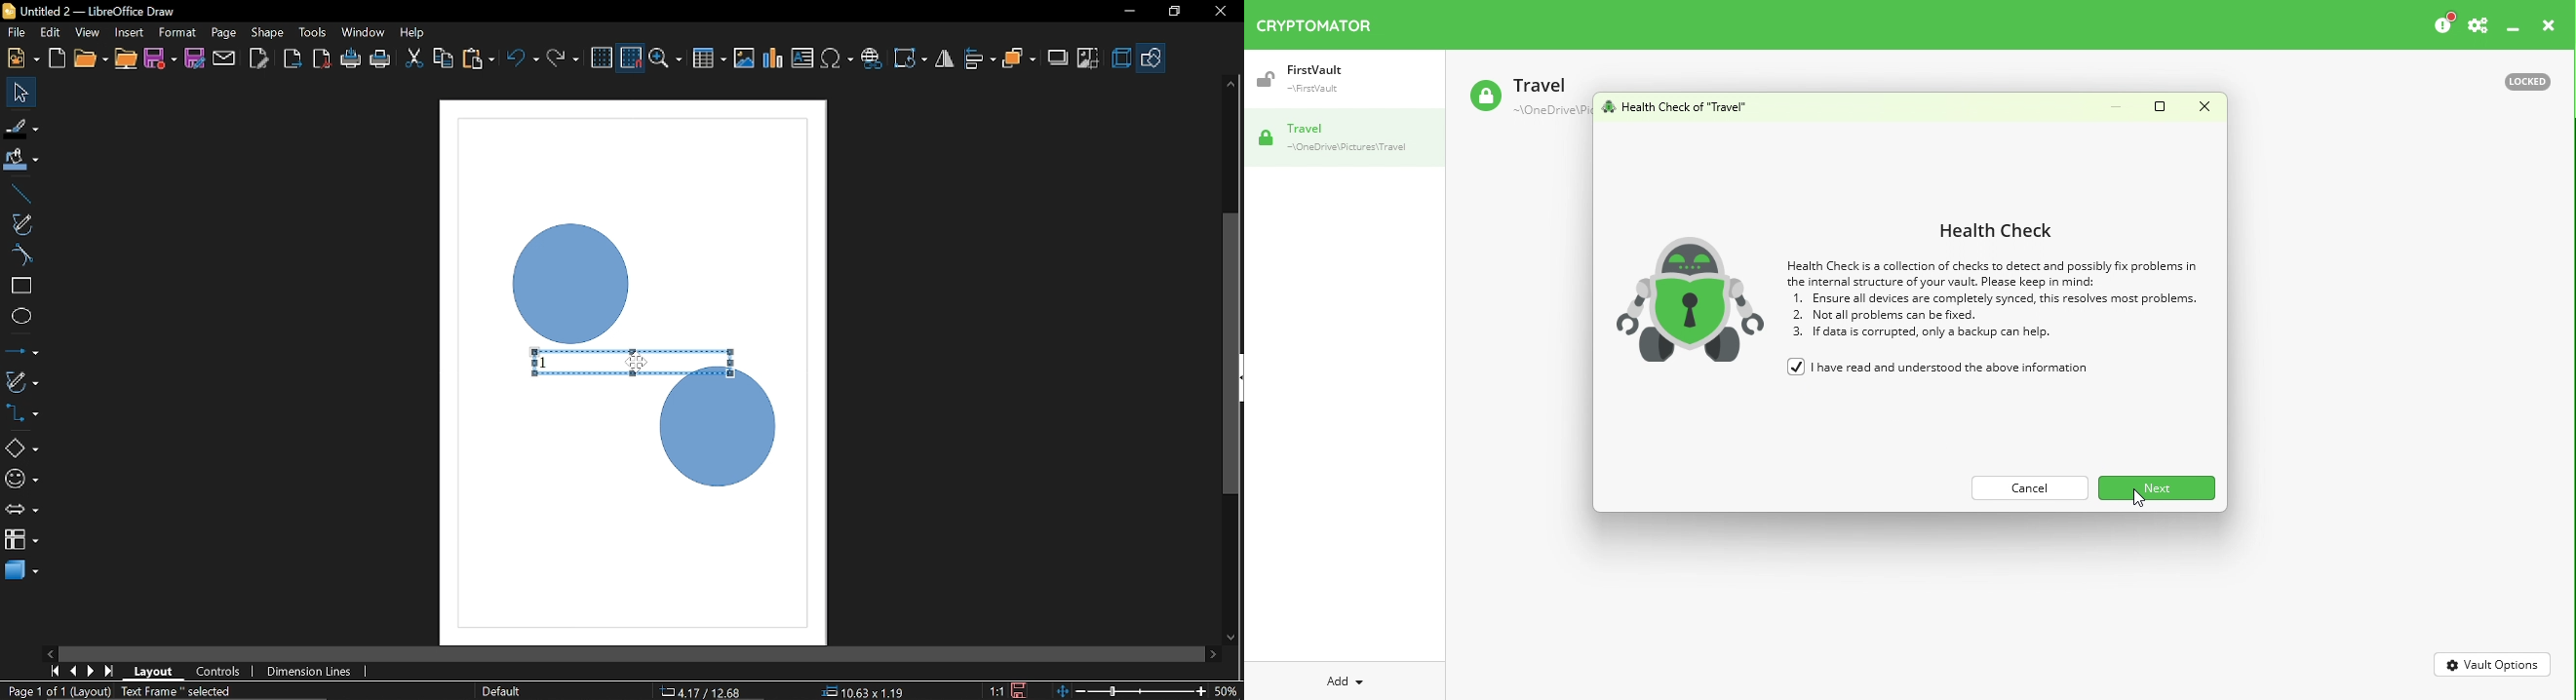 This screenshot has height=700, width=2576. What do you see at coordinates (21, 412) in the screenshot?
I see `Connector` at bounding box center [21, 412].